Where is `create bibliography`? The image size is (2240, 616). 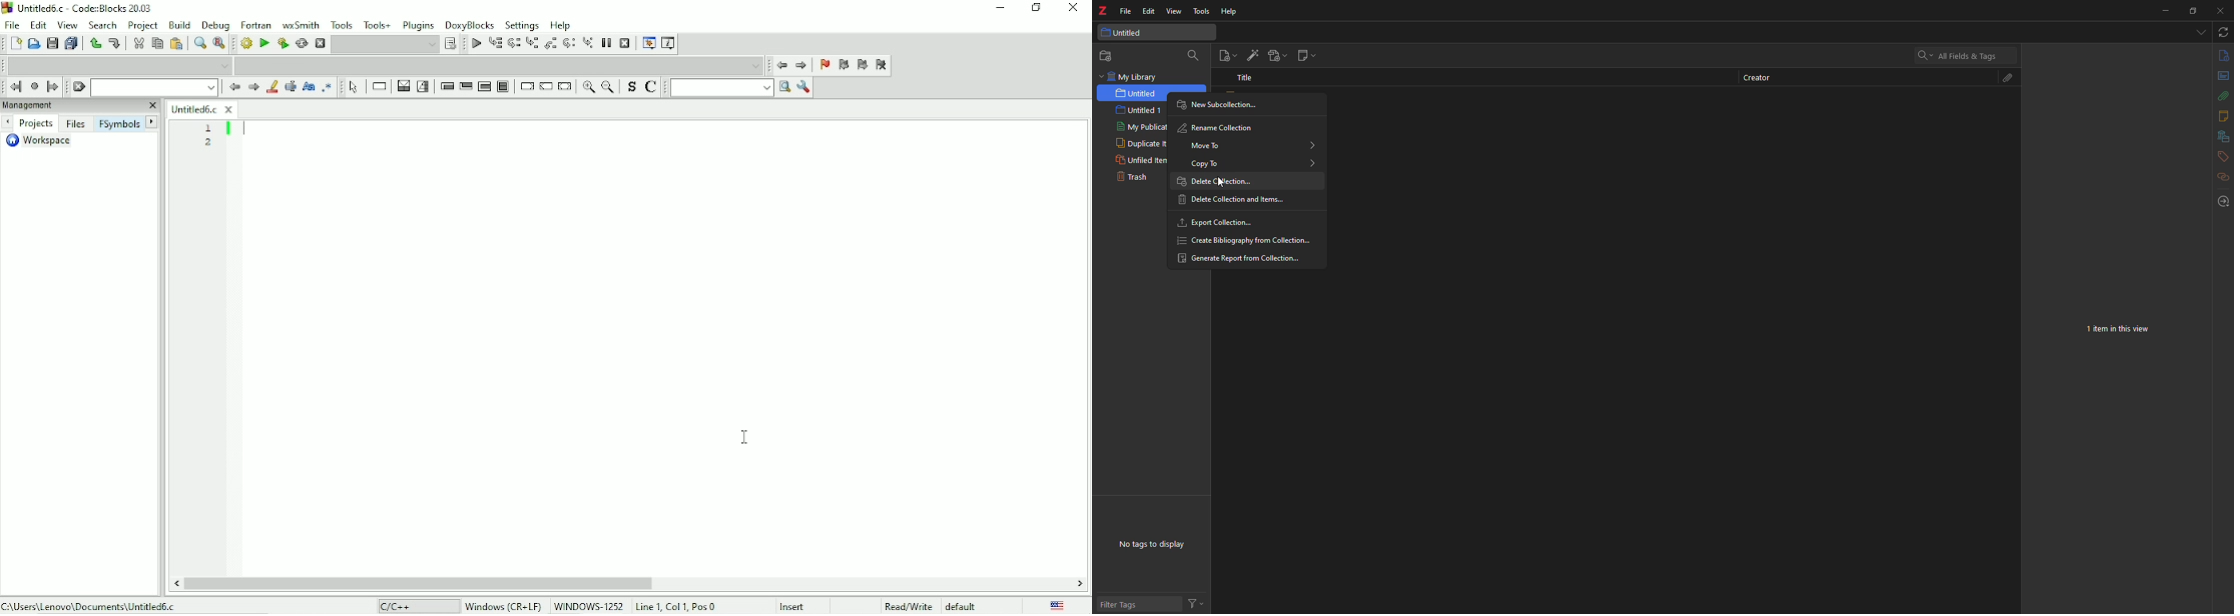
create bibliography is located at coordinates (1241, 240).